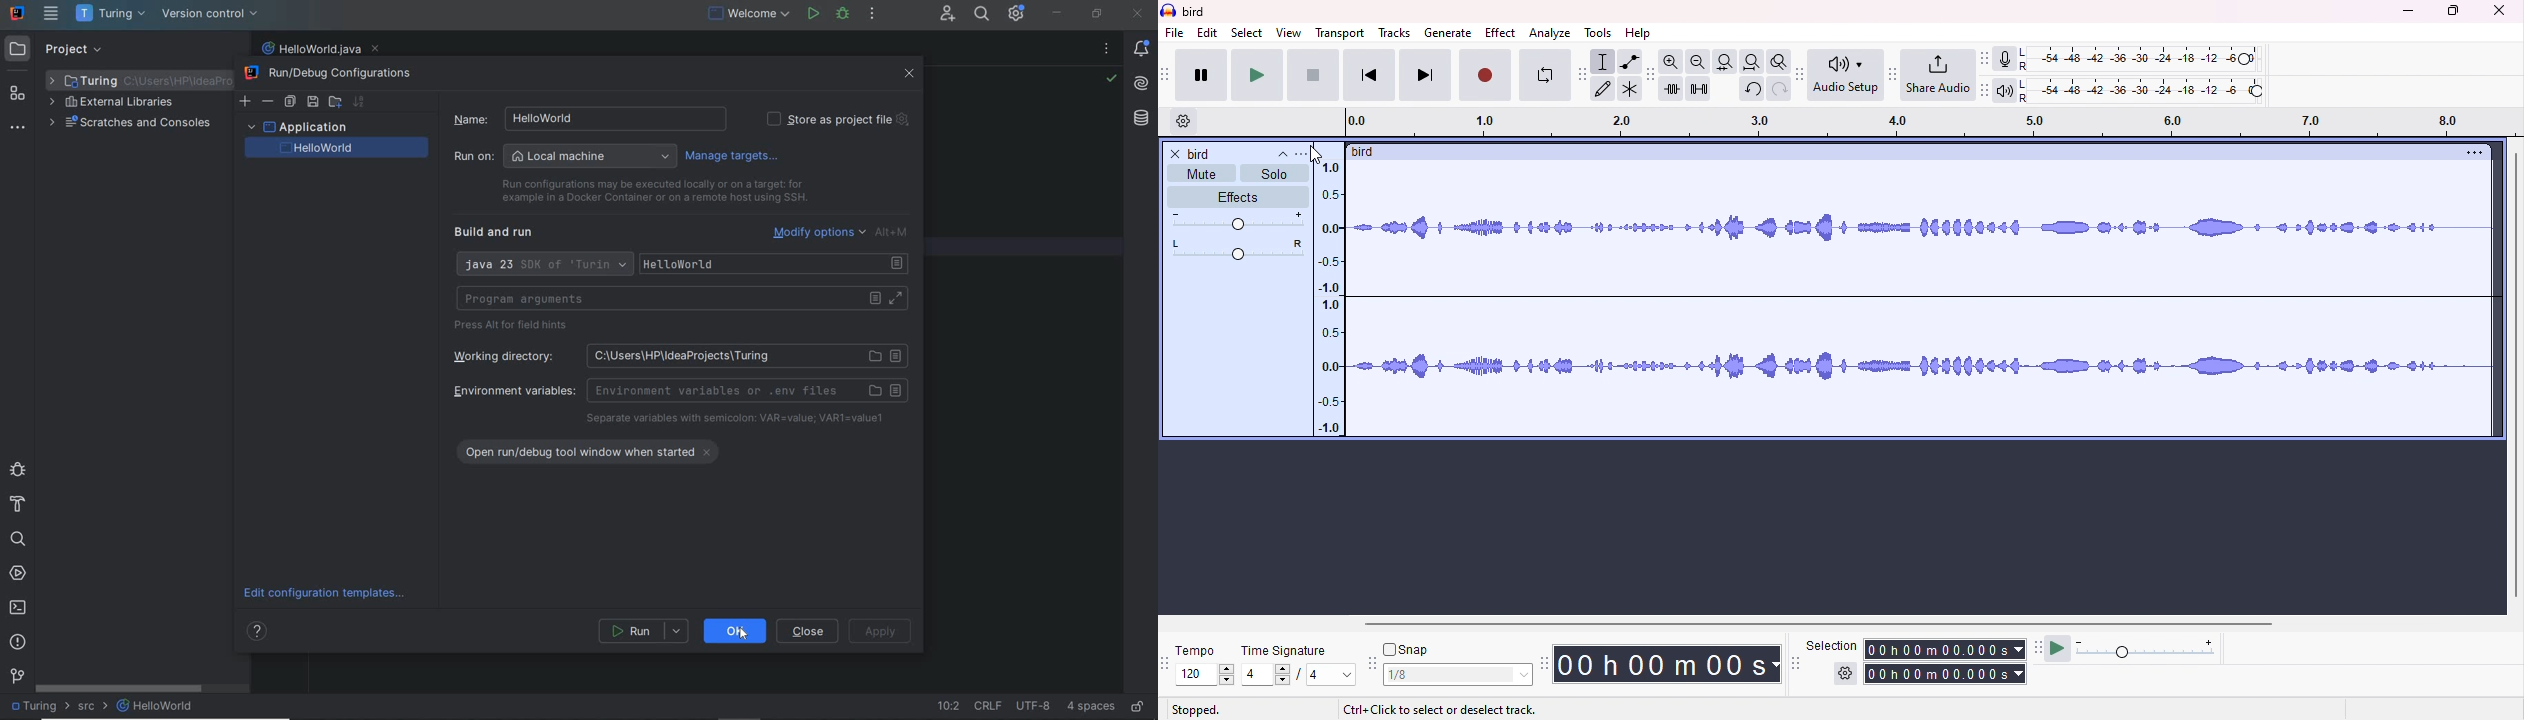  Describe the element at coordinates (1548, 32) in the screenshot. I see `analyze` at that location.